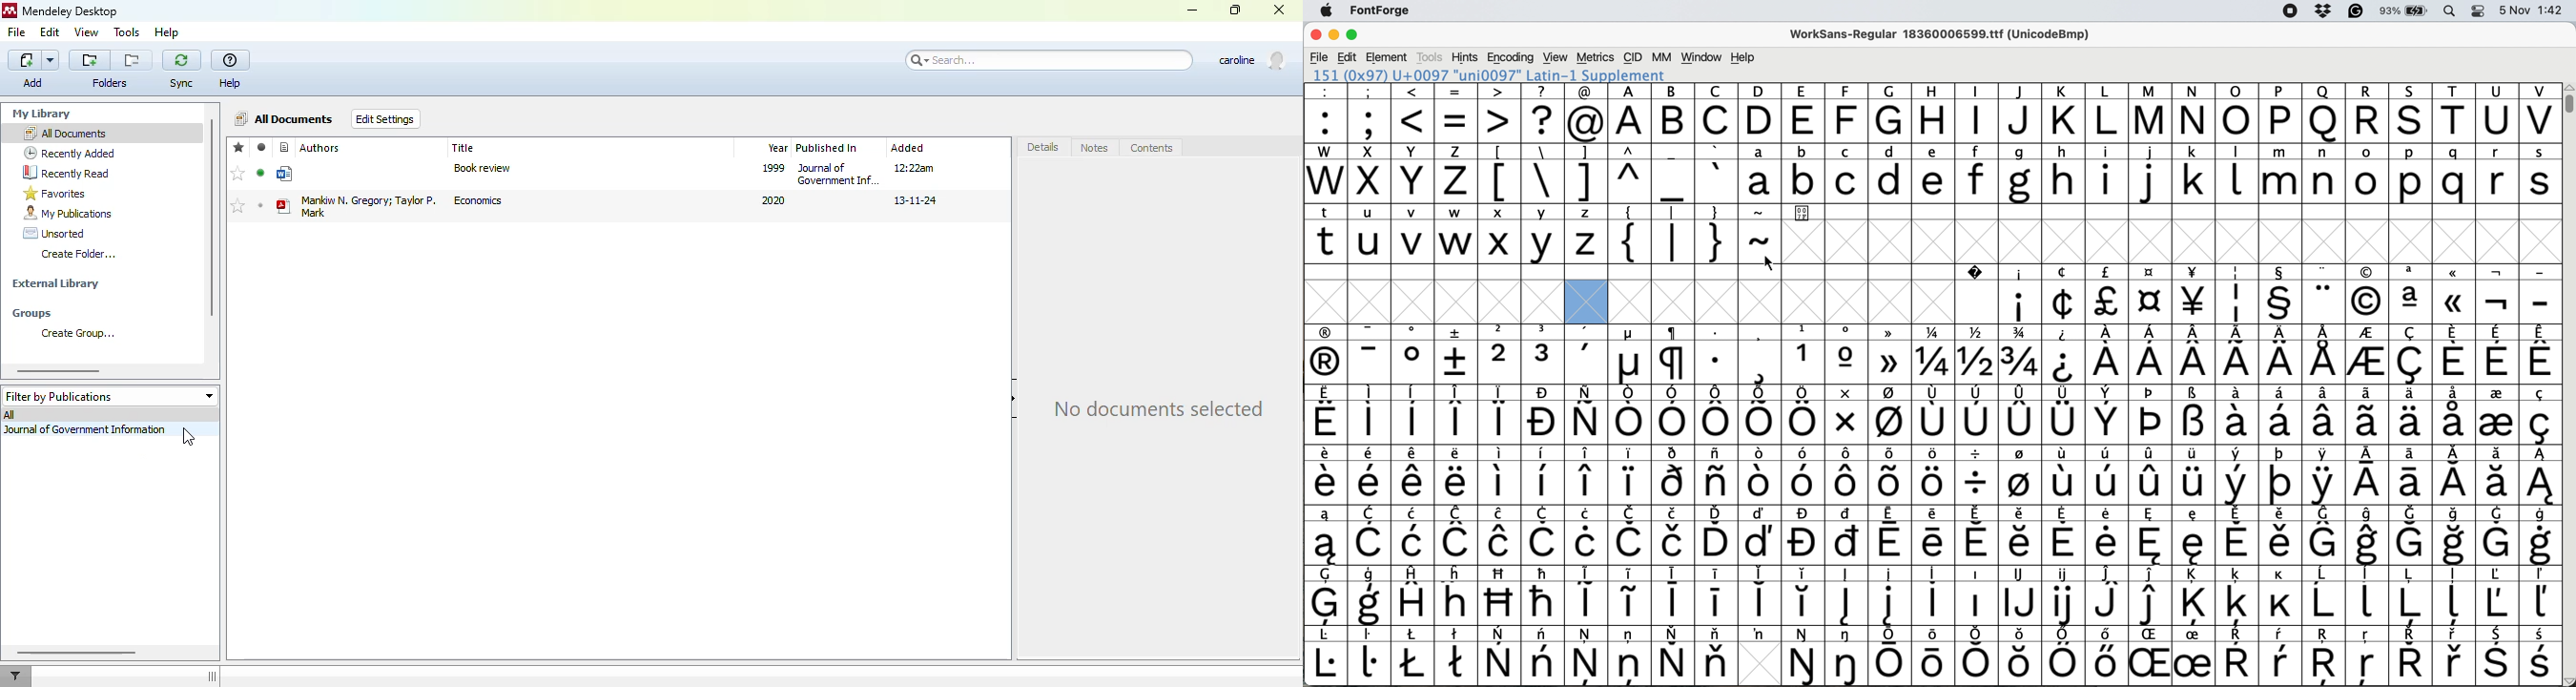 The image size is (2576, 700). I want to click on scroll button, so click(2568, 680).